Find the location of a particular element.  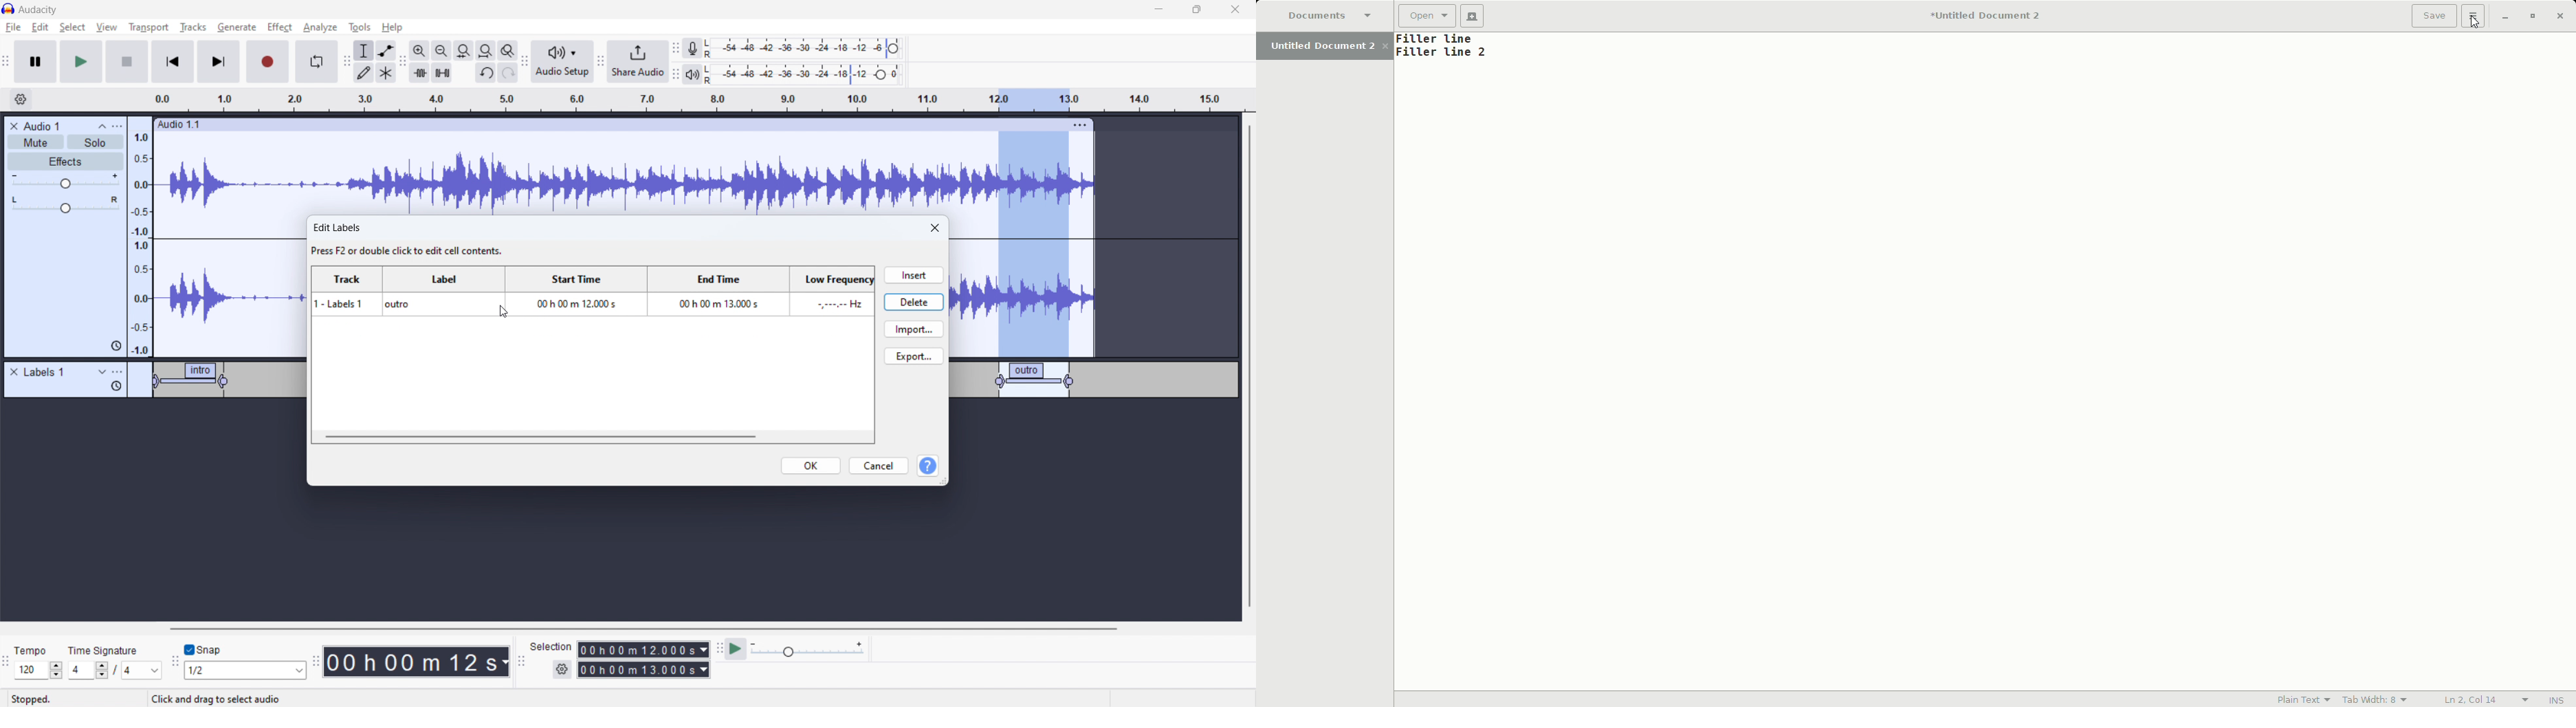

tempo is located at coordinates (39, 650).